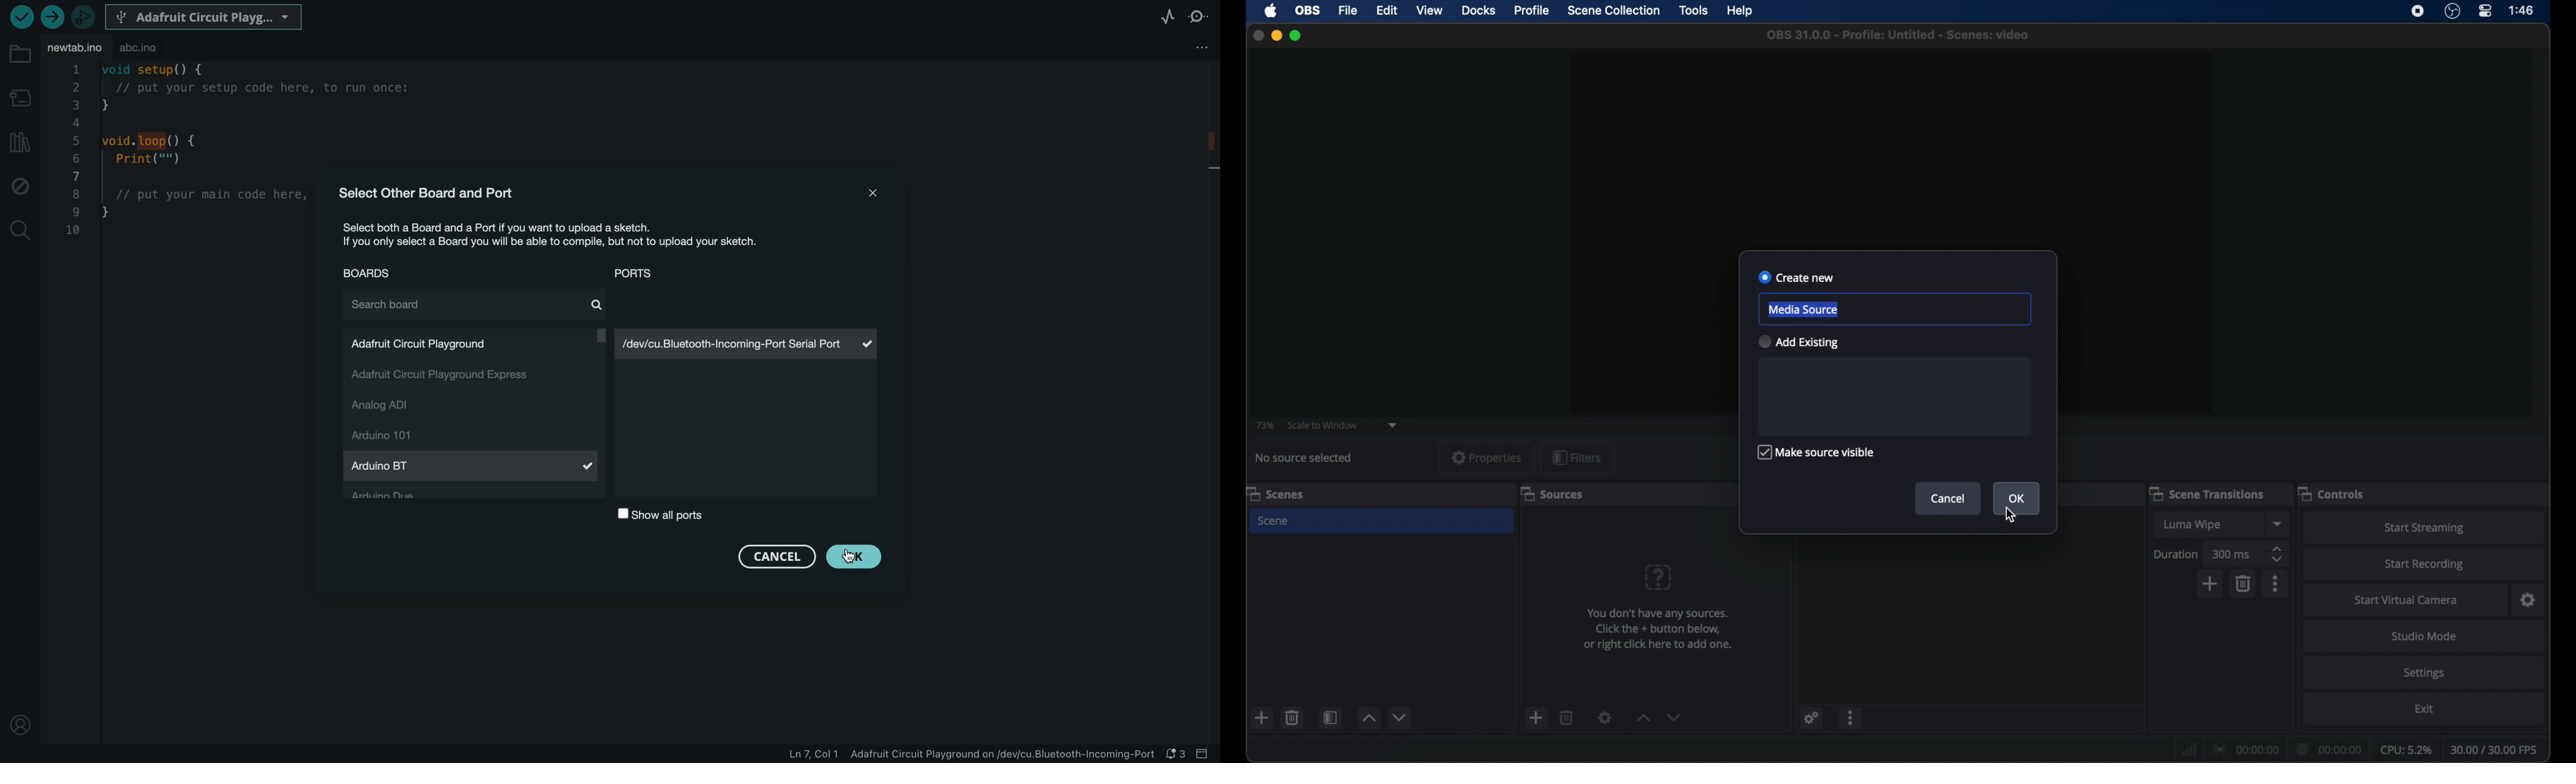 The height and width of the screenshot is (784, 2576). Describe the element at coordinates (2279, 524) in the screenshot. I see `dropdown` at that location.